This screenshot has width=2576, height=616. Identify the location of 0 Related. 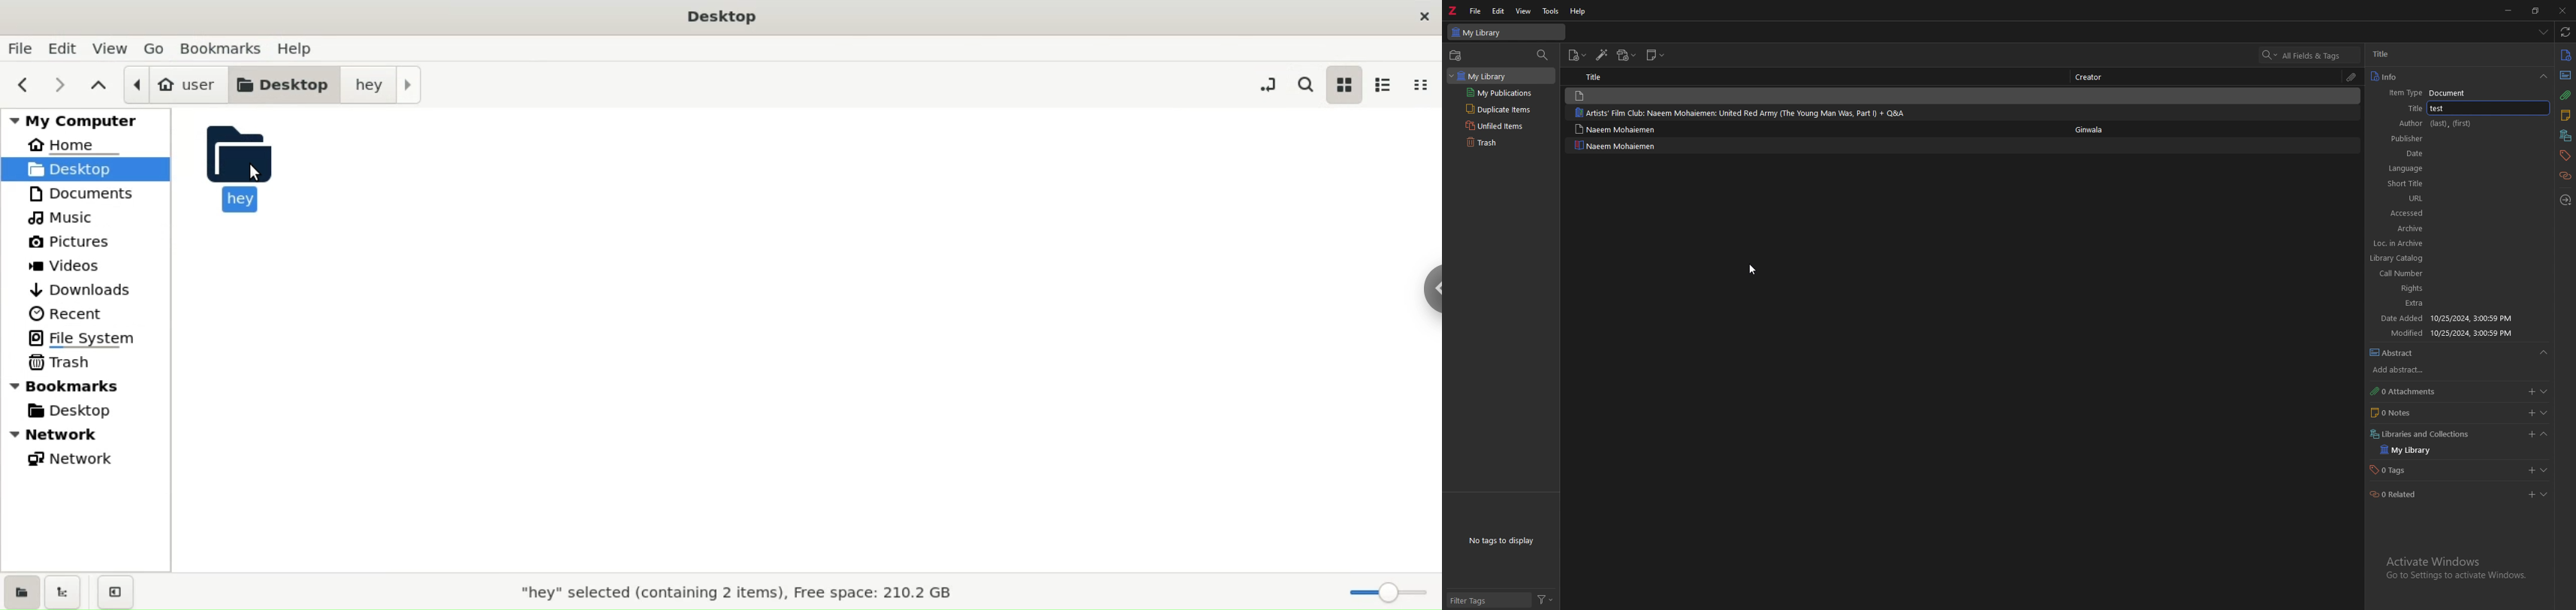
(2396, 492).